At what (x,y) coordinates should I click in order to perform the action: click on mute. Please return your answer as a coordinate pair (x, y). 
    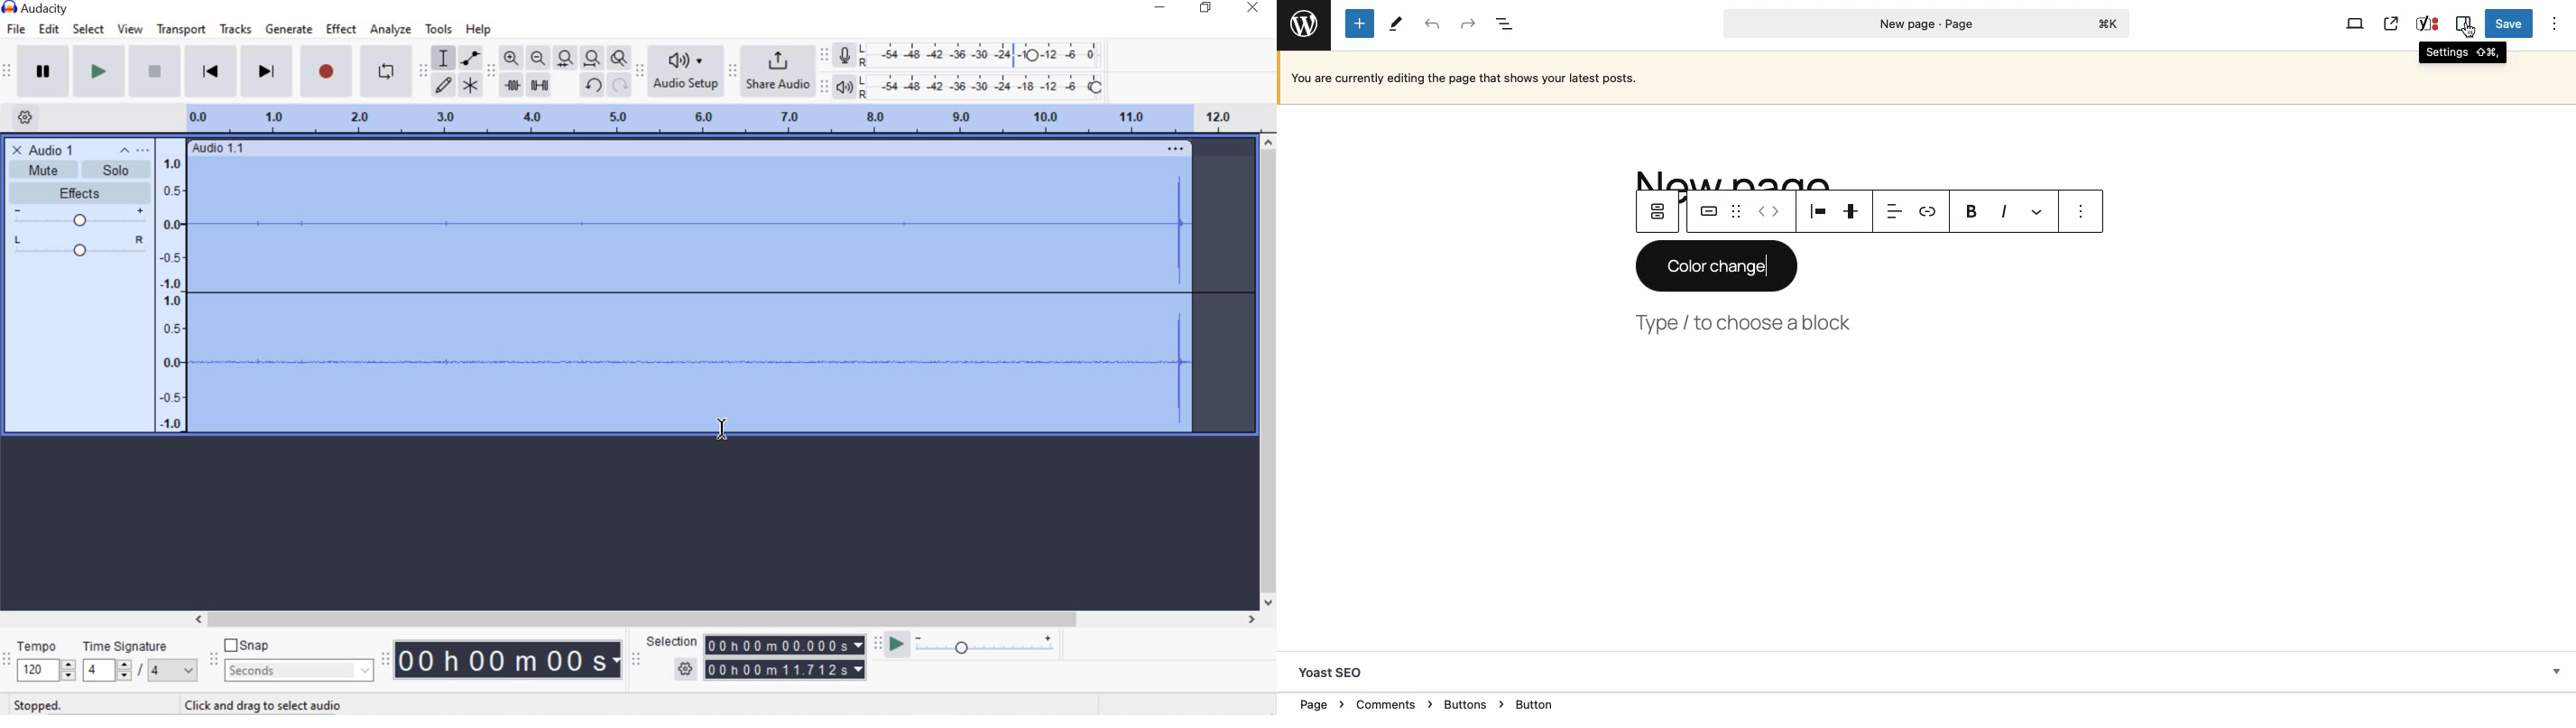
    Looking at the image, I should click on (43, 170).